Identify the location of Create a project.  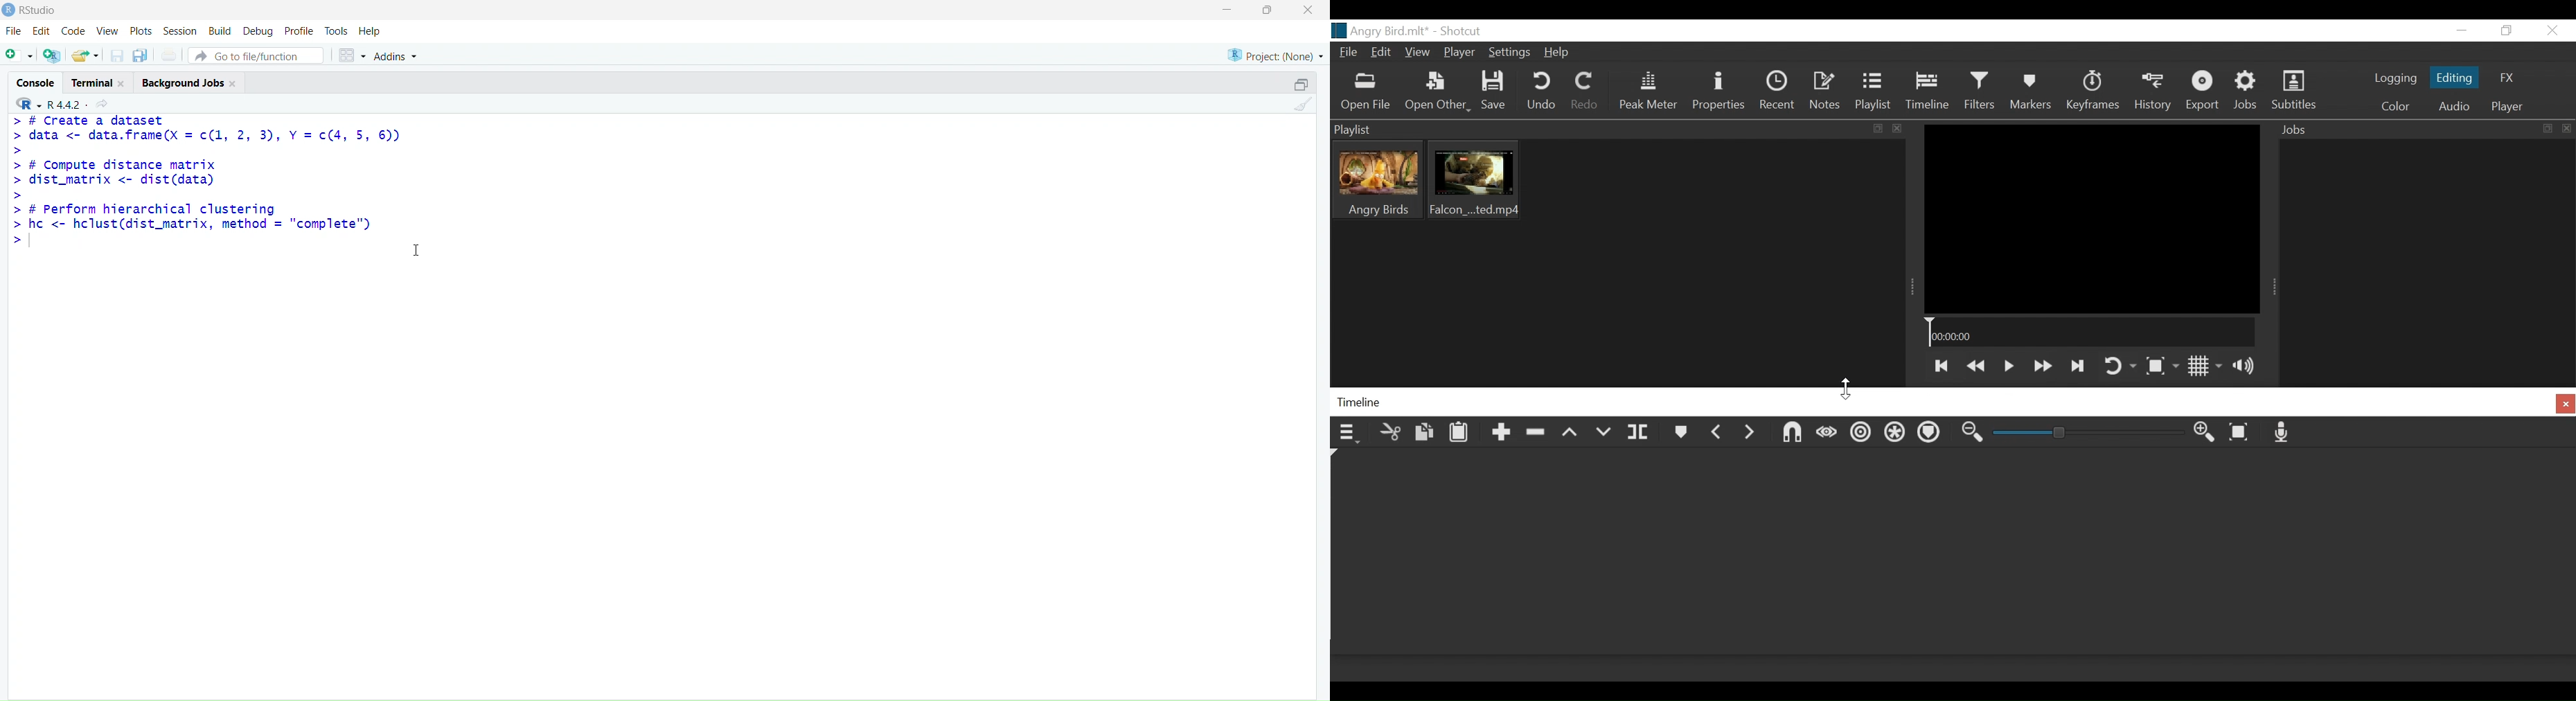
(54, 54).